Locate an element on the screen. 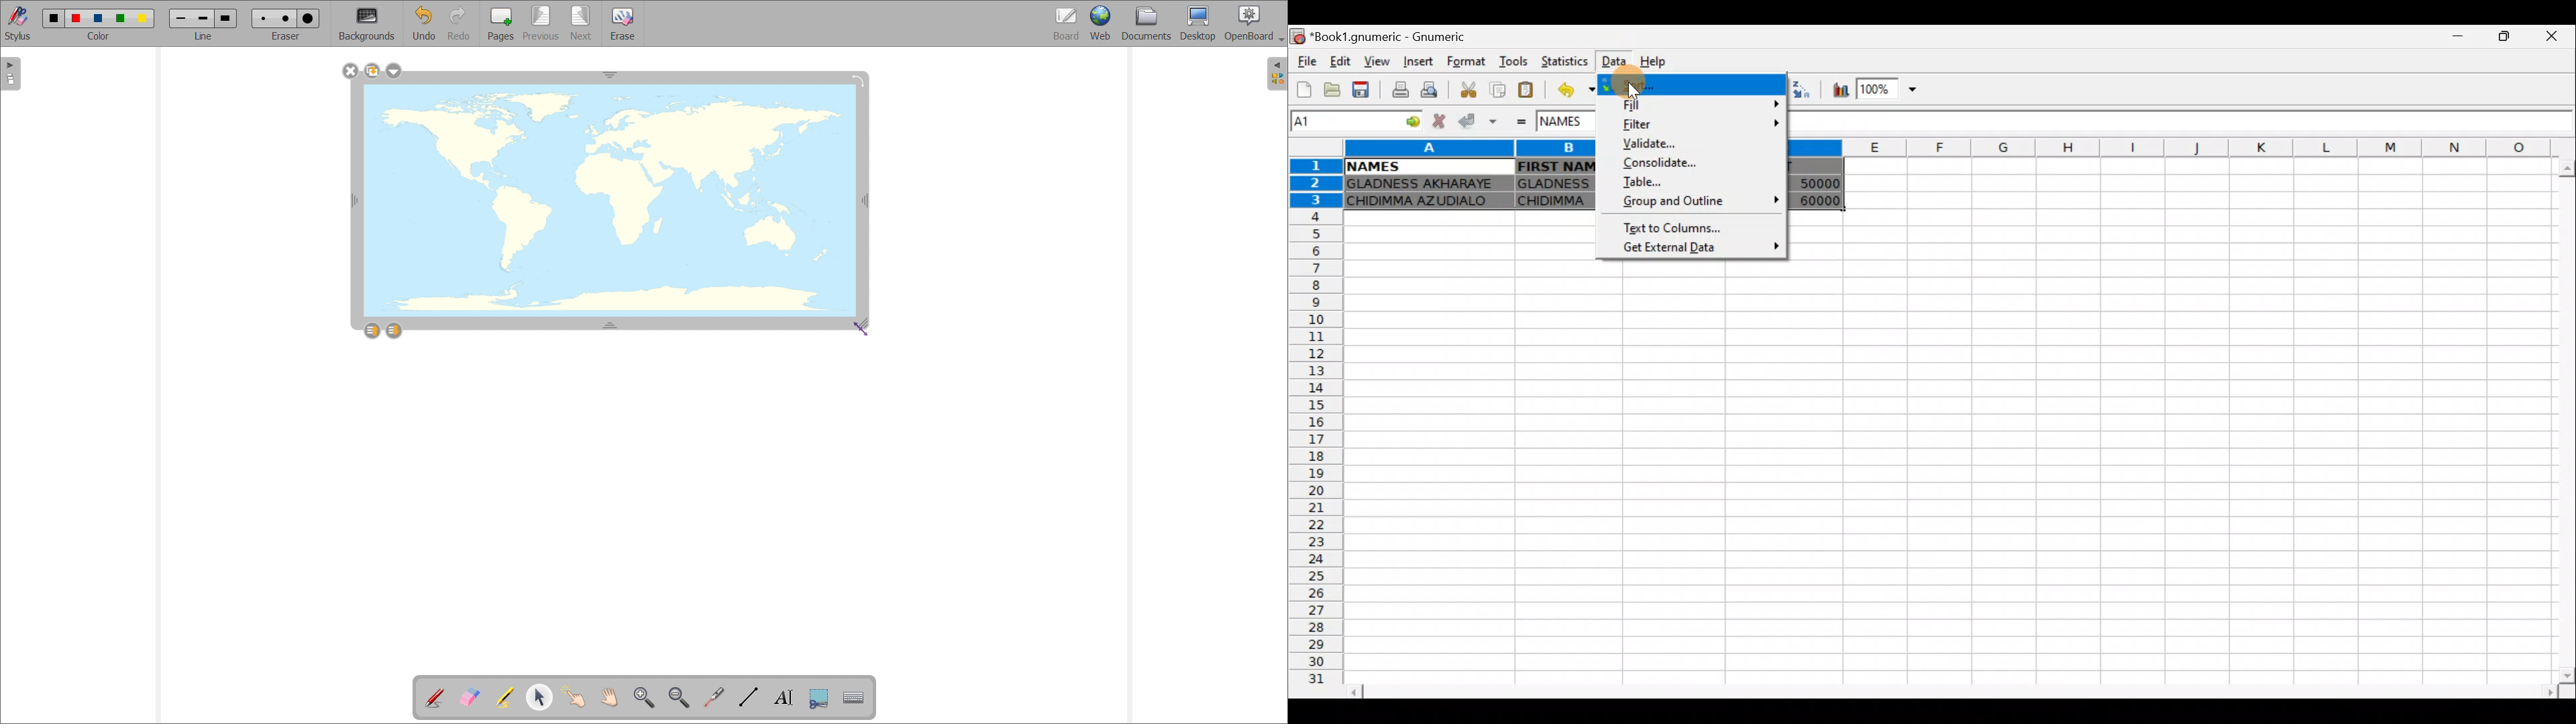 This screenshot has height=728, width=2576. redo is located at coordinates (458, 23).